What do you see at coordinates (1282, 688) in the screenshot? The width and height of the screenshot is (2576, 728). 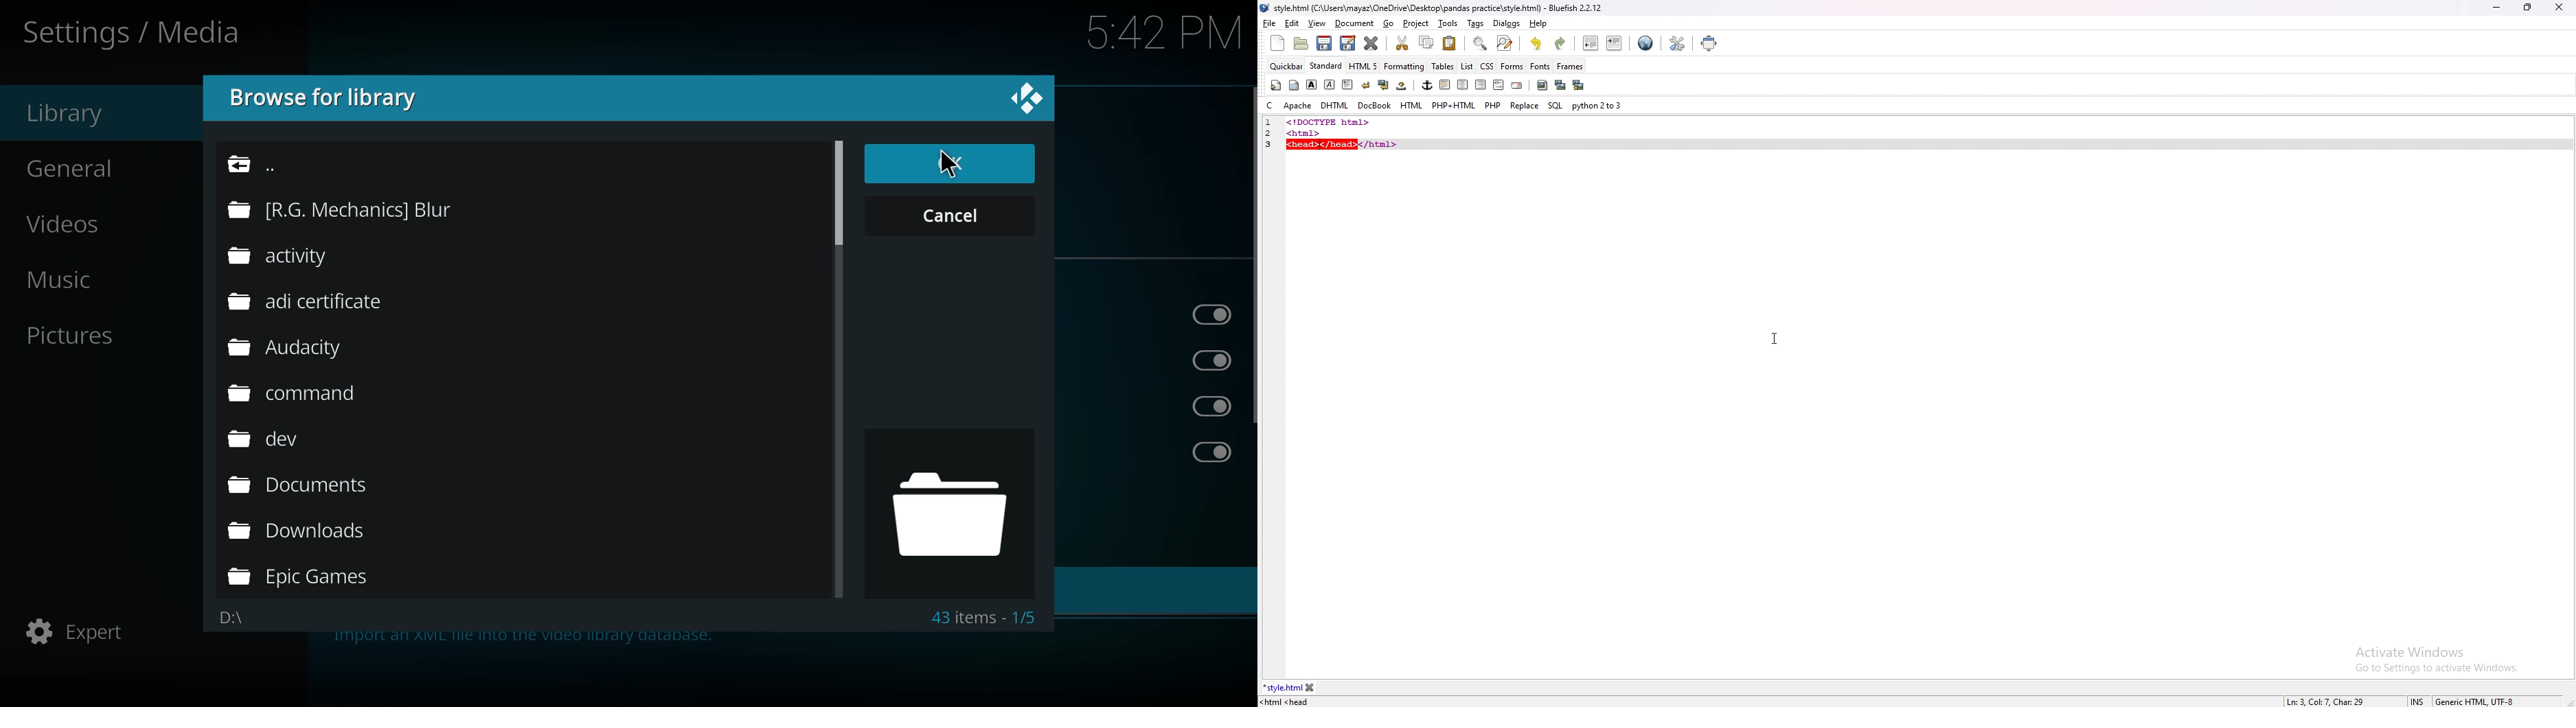 I see `tab` at bounding box center [1282, 688].